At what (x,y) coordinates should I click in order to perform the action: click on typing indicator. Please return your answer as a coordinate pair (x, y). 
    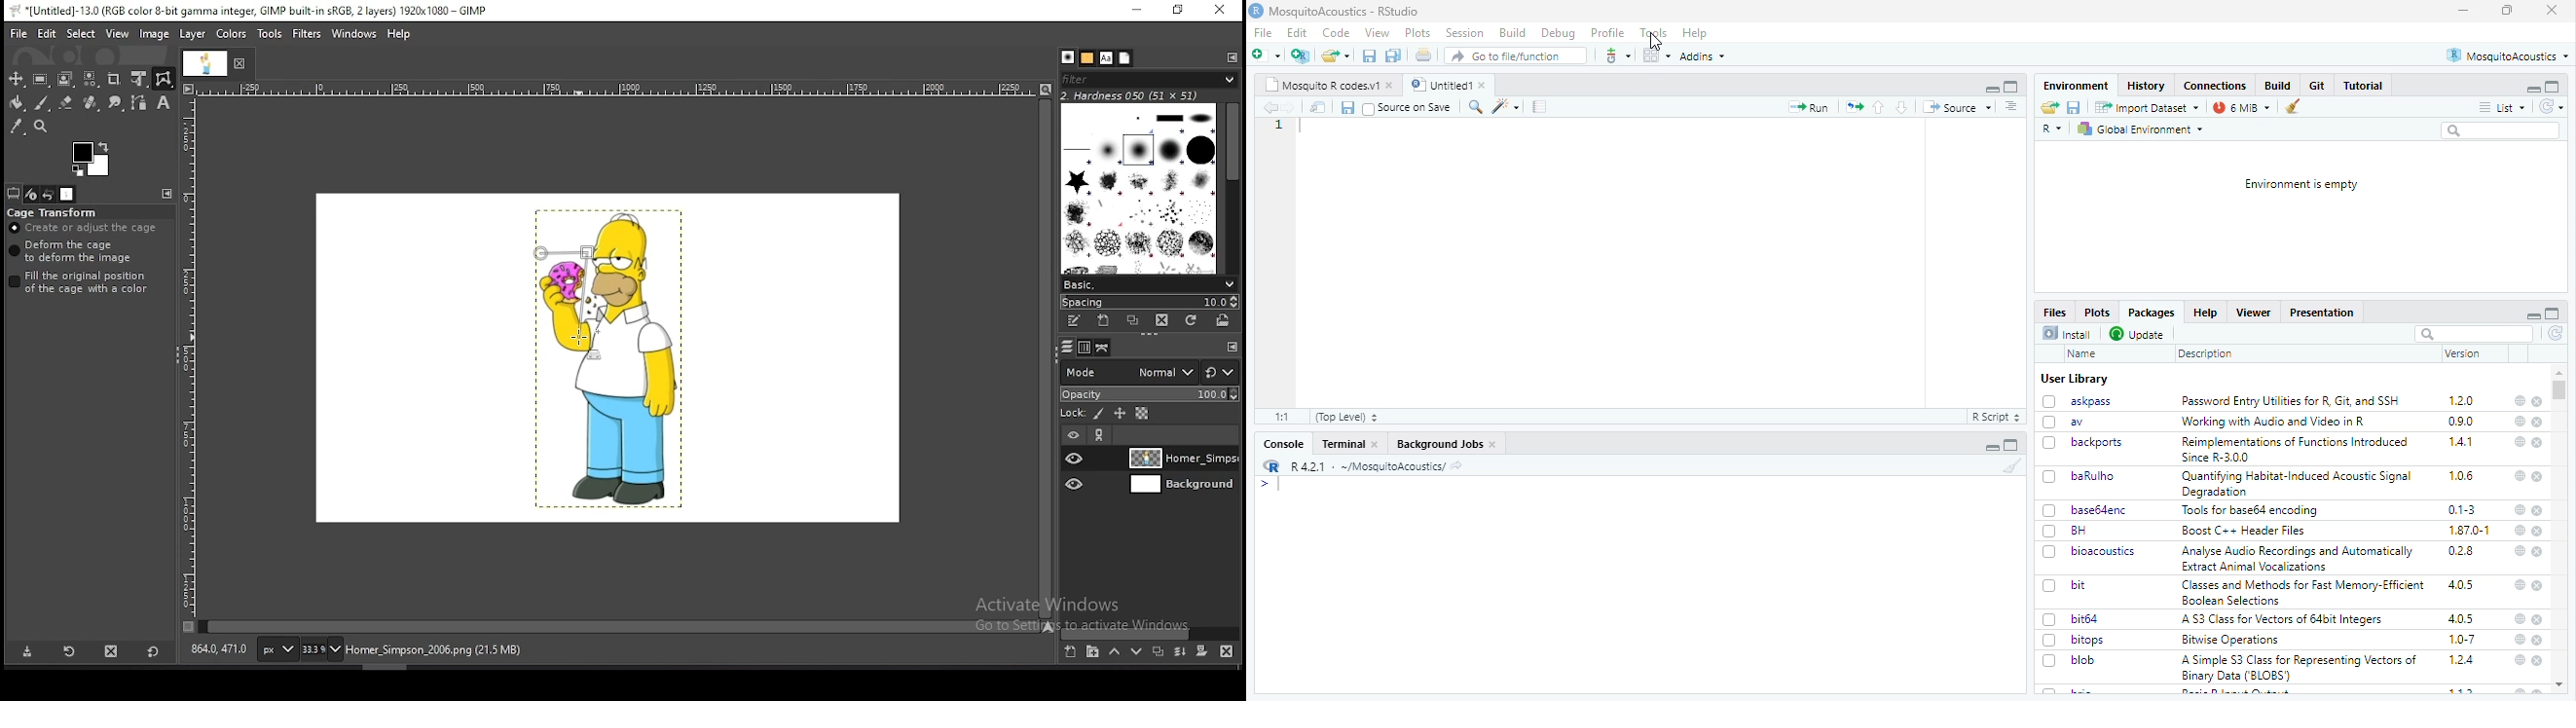
    Looking at the image, I should click on (1279, 485).